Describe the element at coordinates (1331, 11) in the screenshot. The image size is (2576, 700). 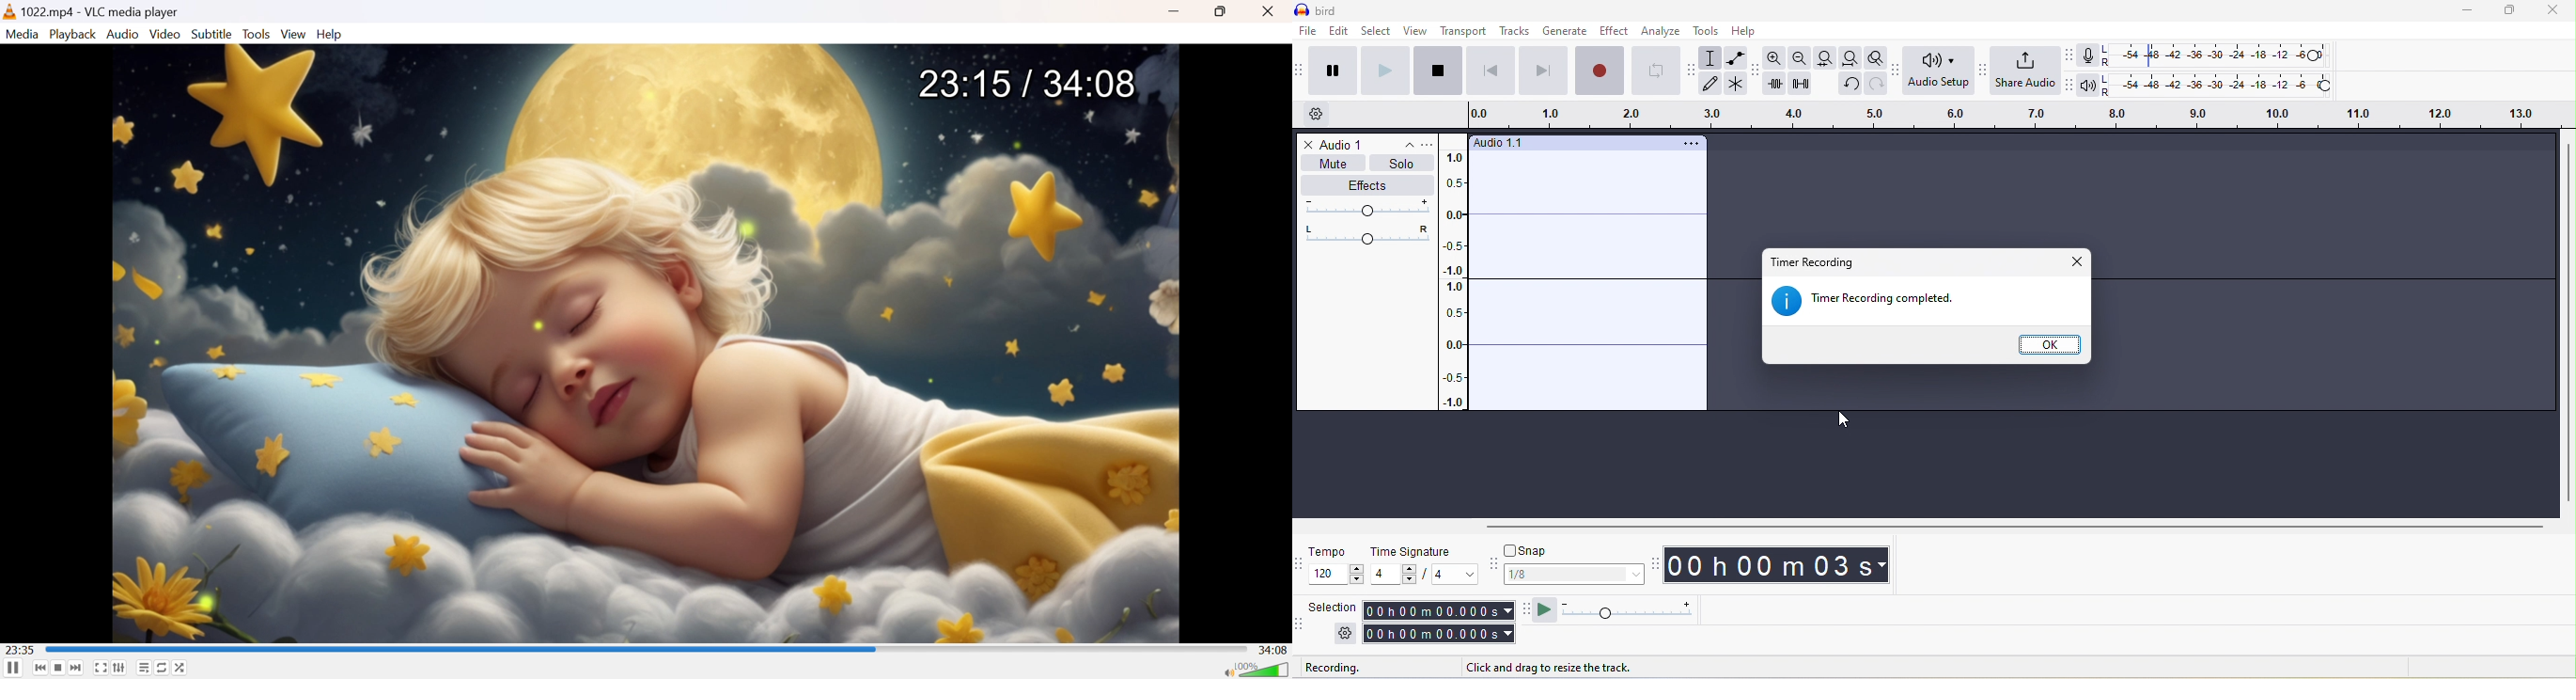
I see `title` at that location.